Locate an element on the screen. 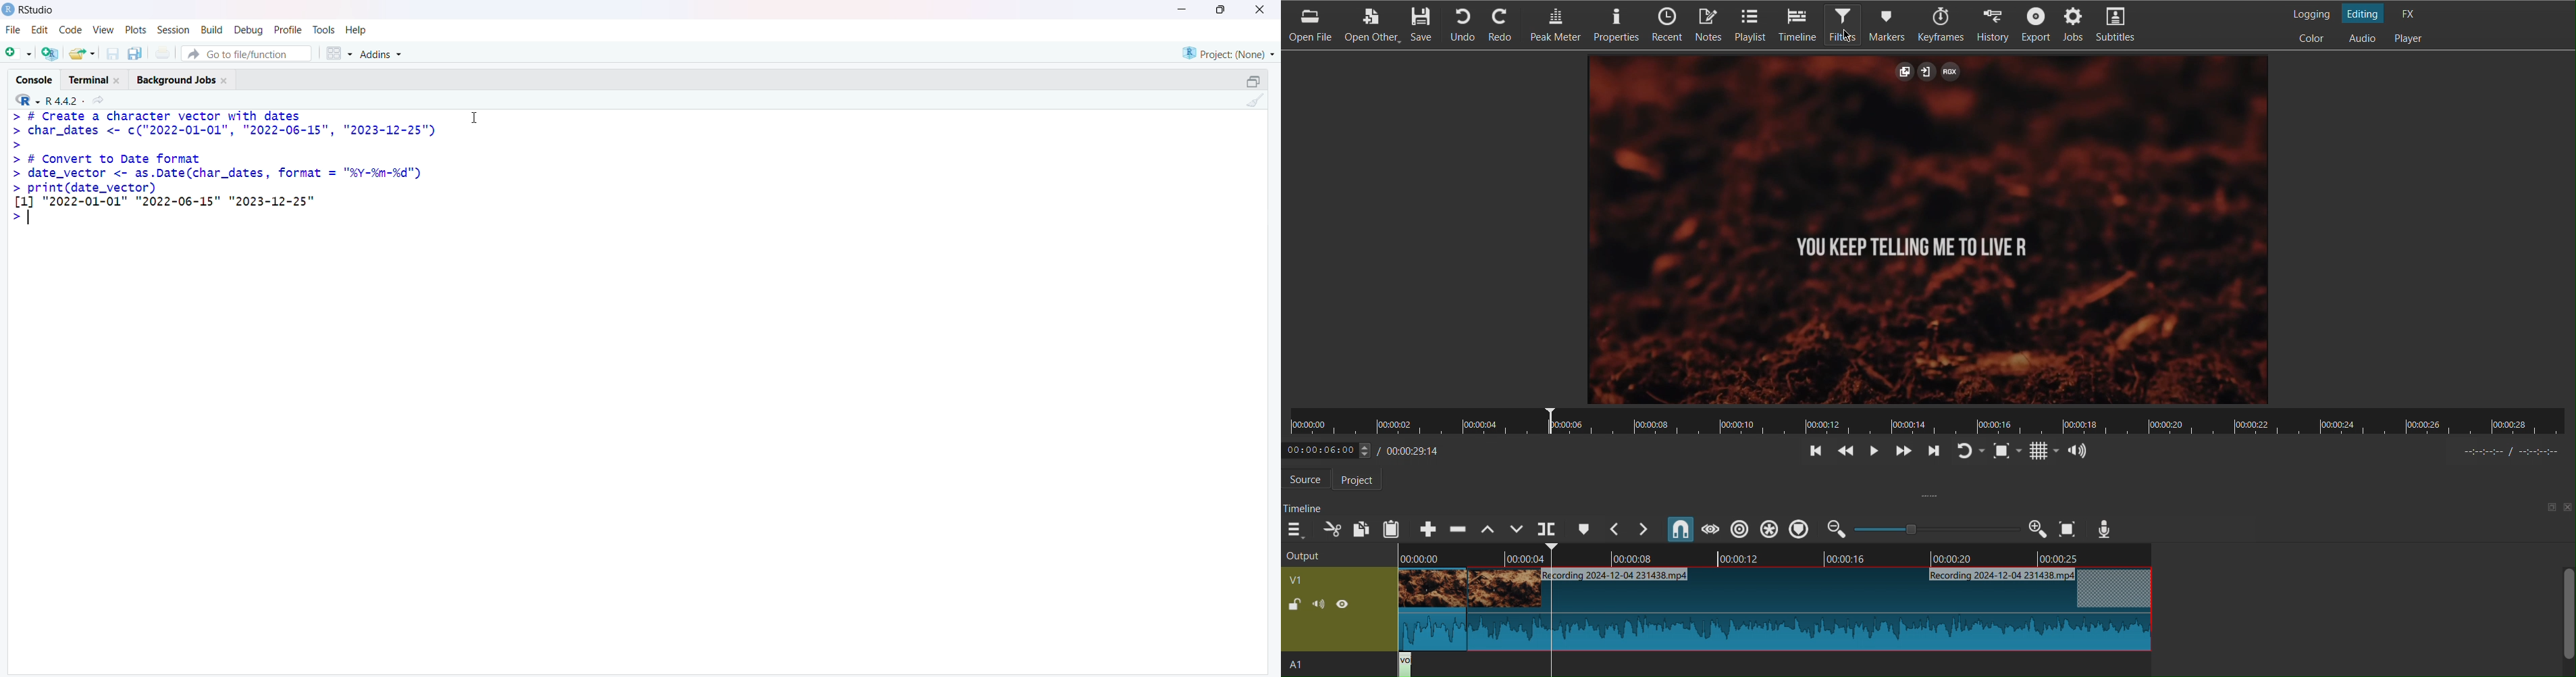 This screenshot has height=700, width=2576. File is located at coordinates (11, 32).